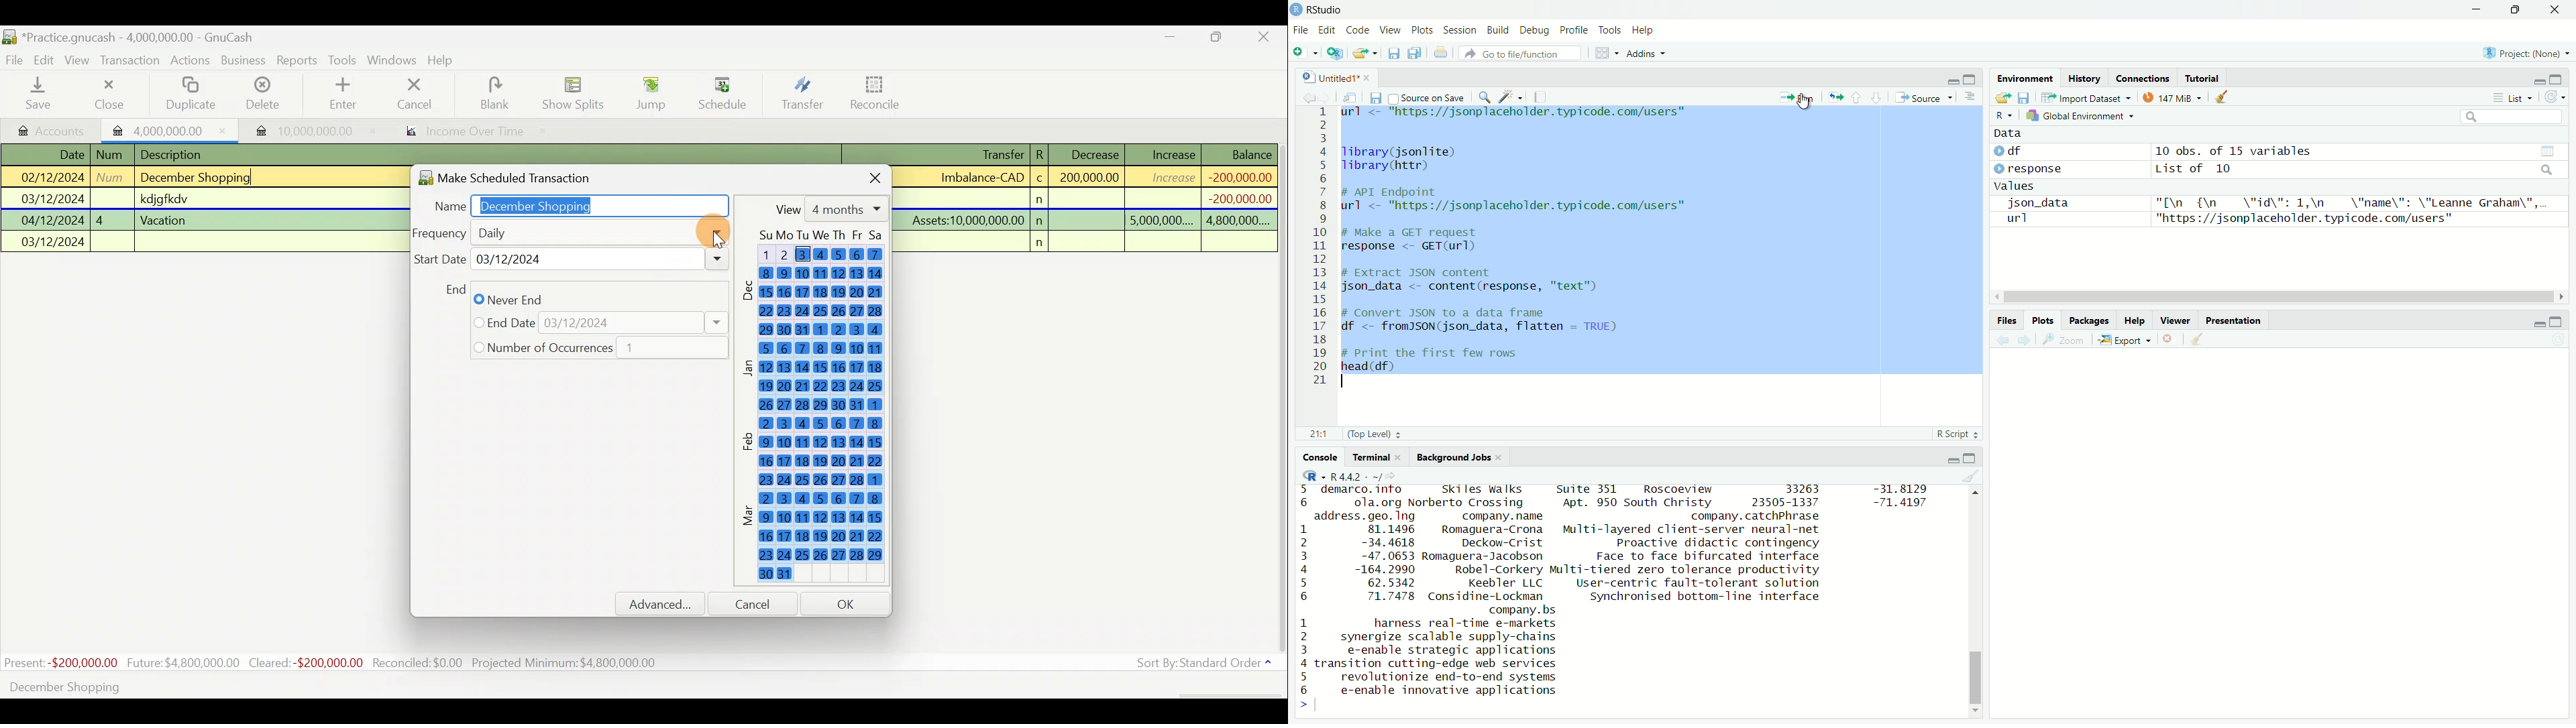 The height and width of the screenshot is (728, 2576). What do you see at coordinates (1802, 103) in the screenshot?
I see `Cursor` at bounding box center [1802, 103].